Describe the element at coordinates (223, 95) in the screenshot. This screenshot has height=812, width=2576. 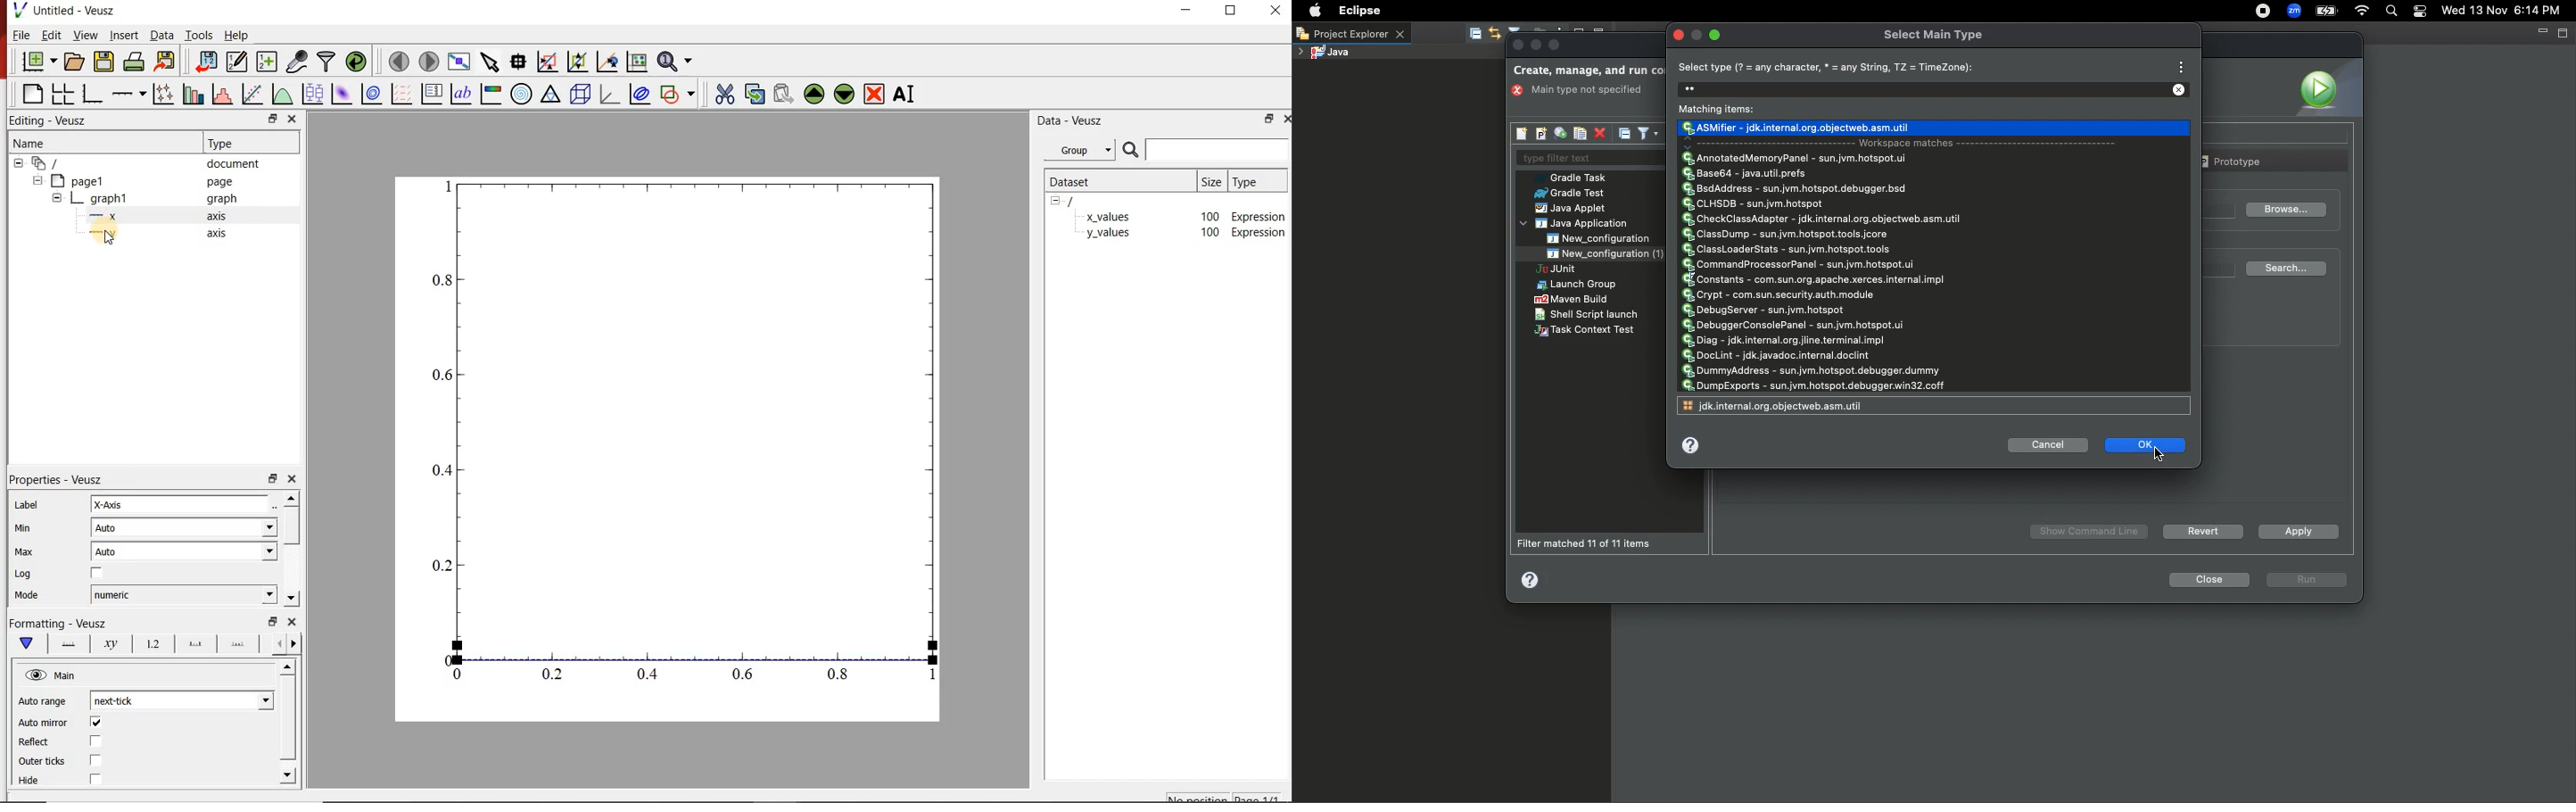
I see `histogram of a dataset` at that location.